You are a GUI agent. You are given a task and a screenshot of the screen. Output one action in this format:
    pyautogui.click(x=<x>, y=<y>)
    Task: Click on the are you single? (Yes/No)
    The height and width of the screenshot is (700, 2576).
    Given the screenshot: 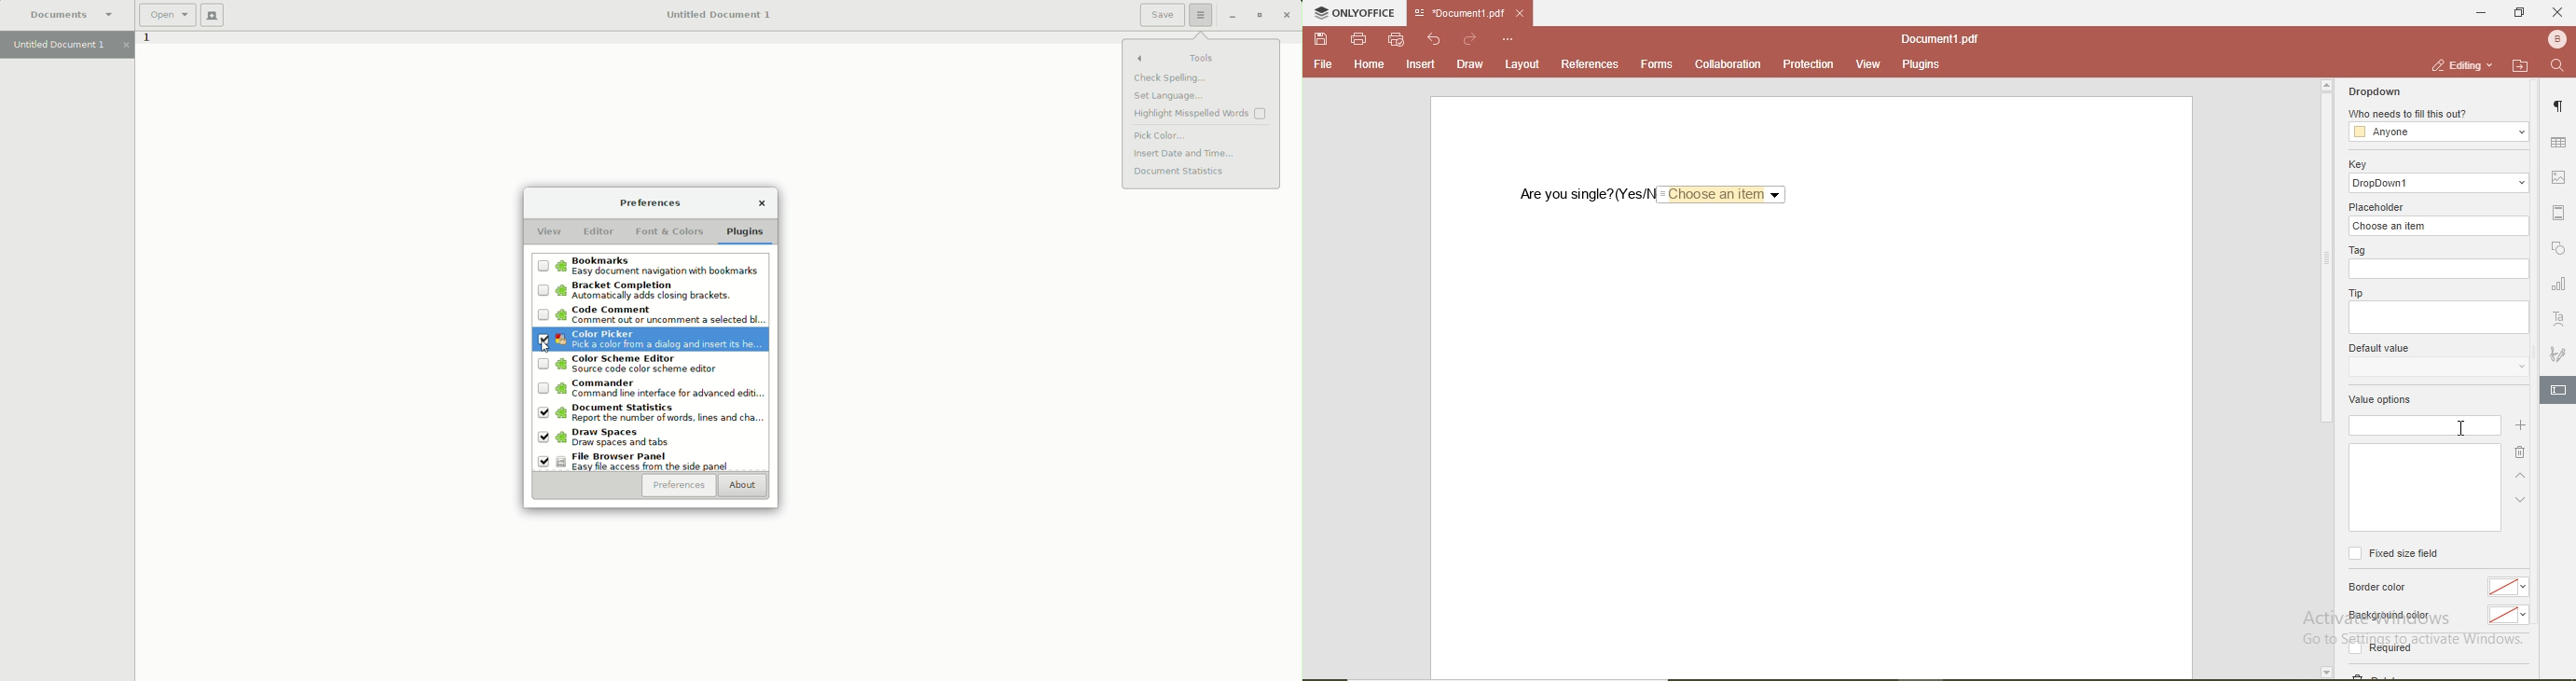 What is the action you would take?
    pyautogui.click(x=1586, y=195)
    